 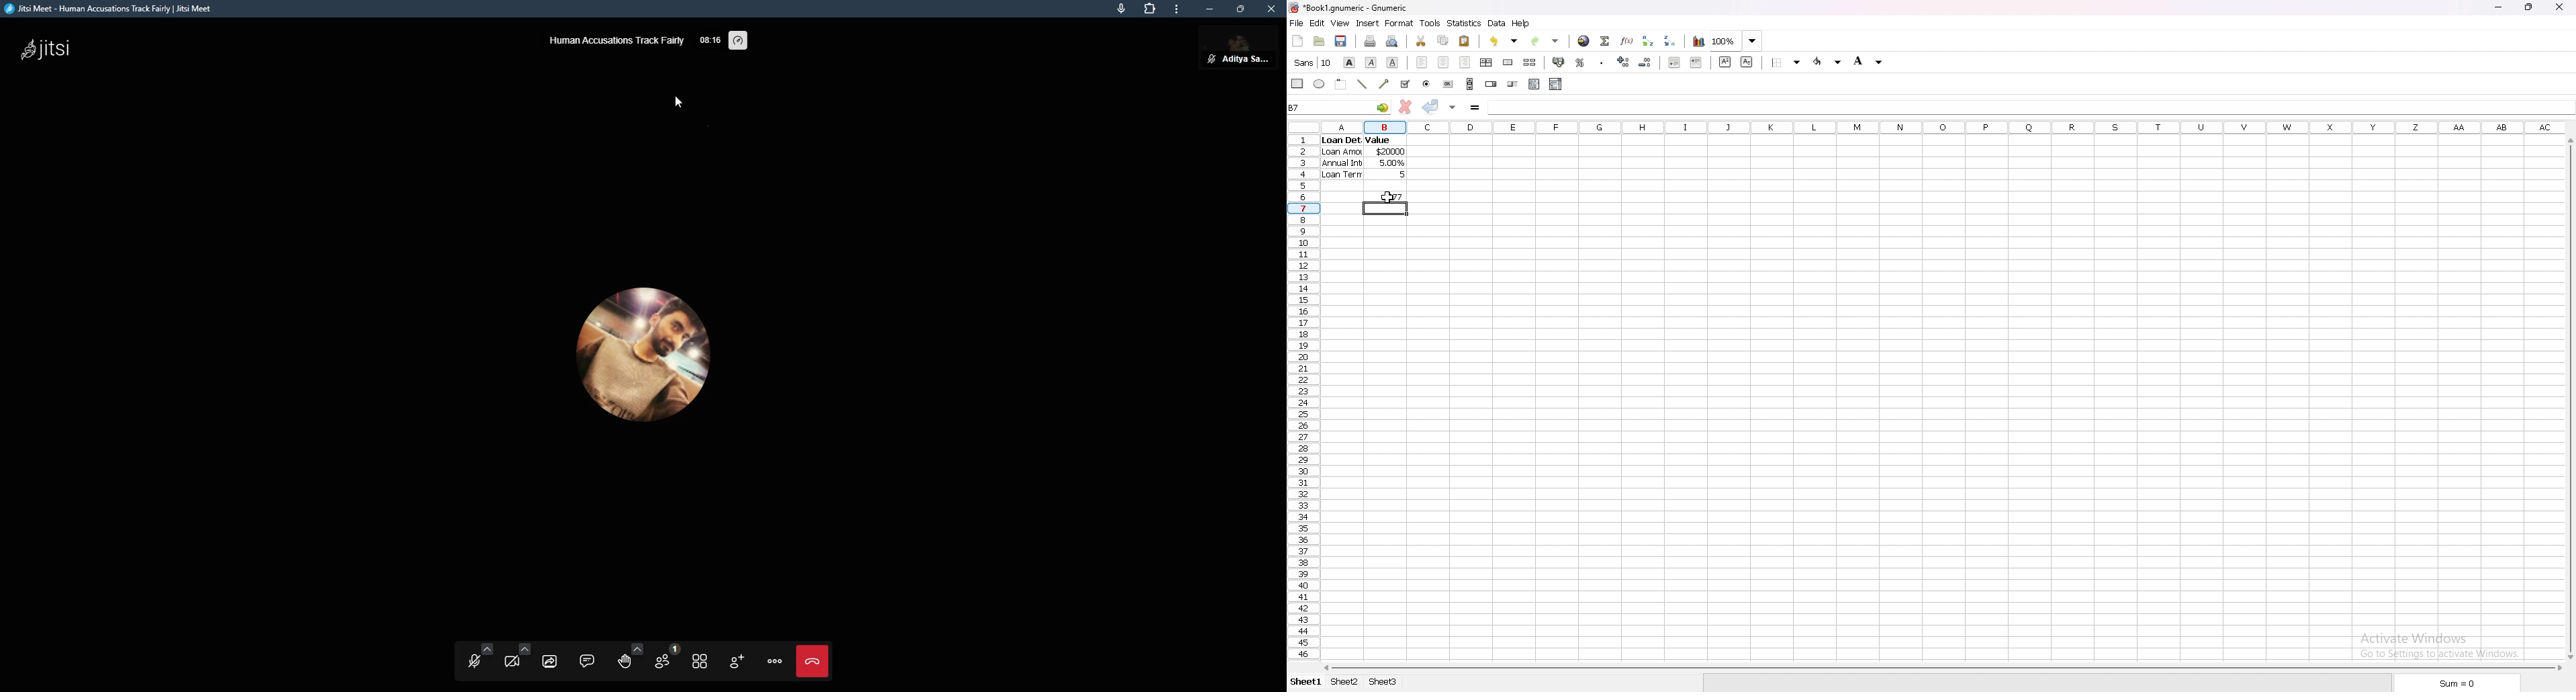 I want to click on underline, so click(x=1393, y=62).